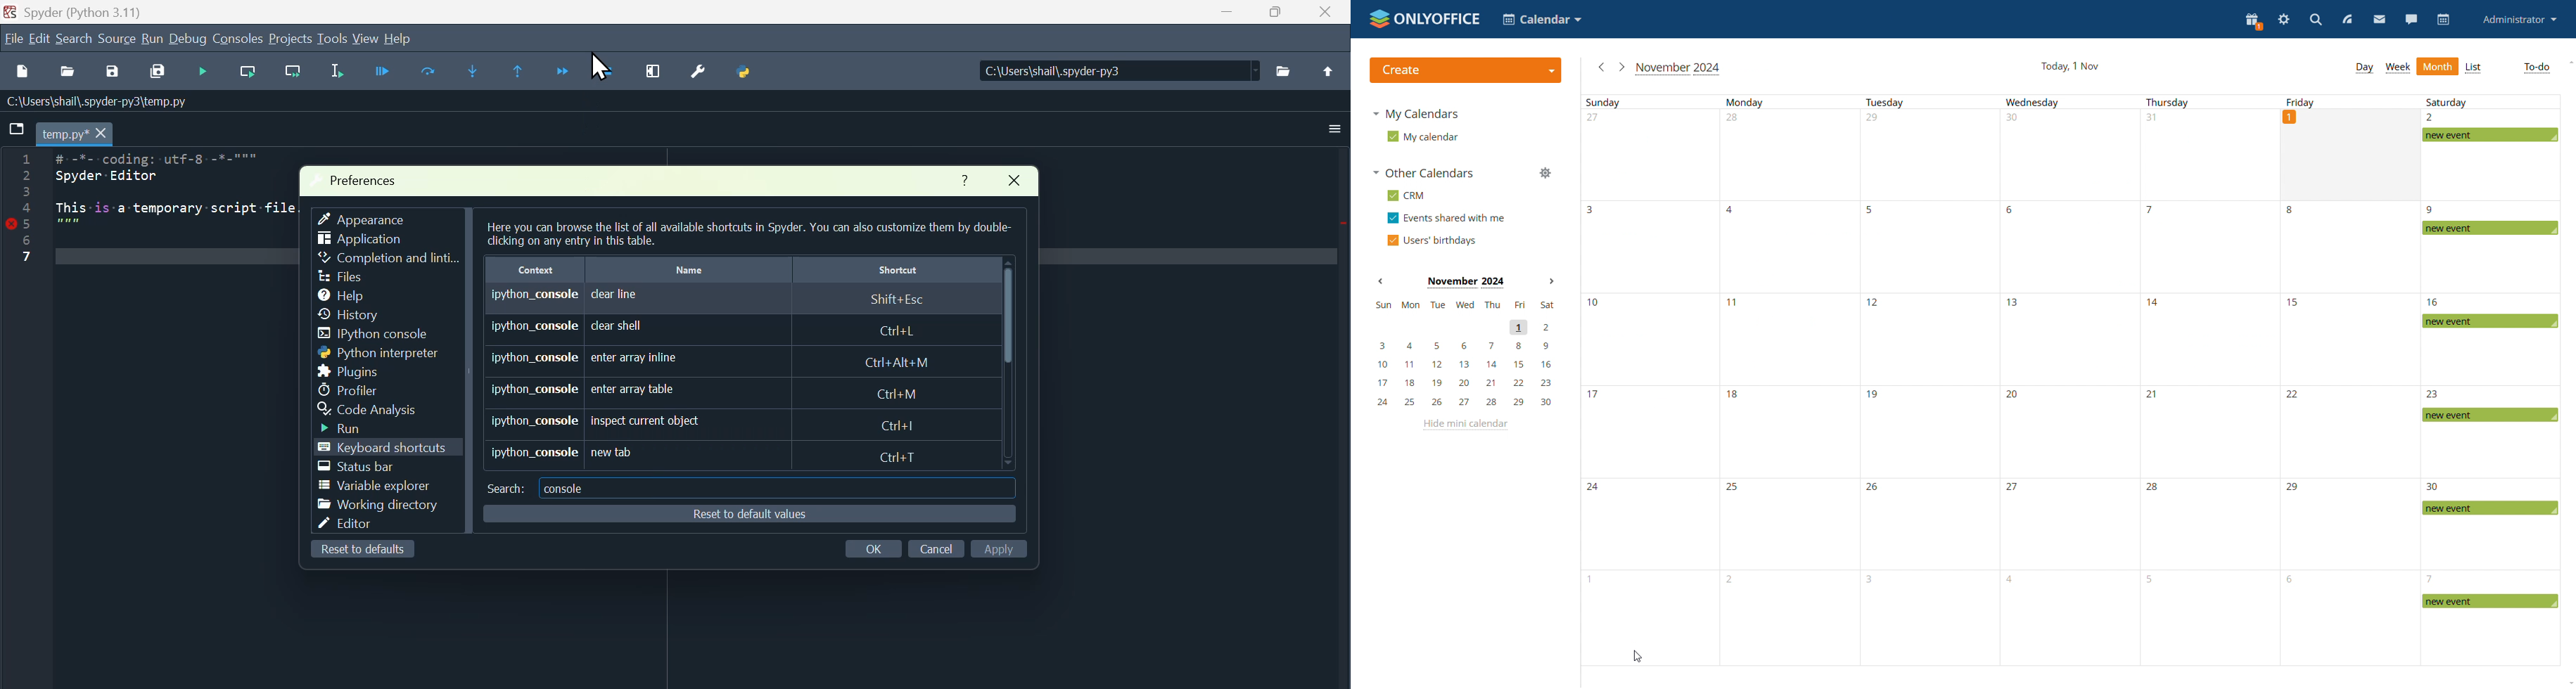  I want to click on other calendars, so click(1427, 174).